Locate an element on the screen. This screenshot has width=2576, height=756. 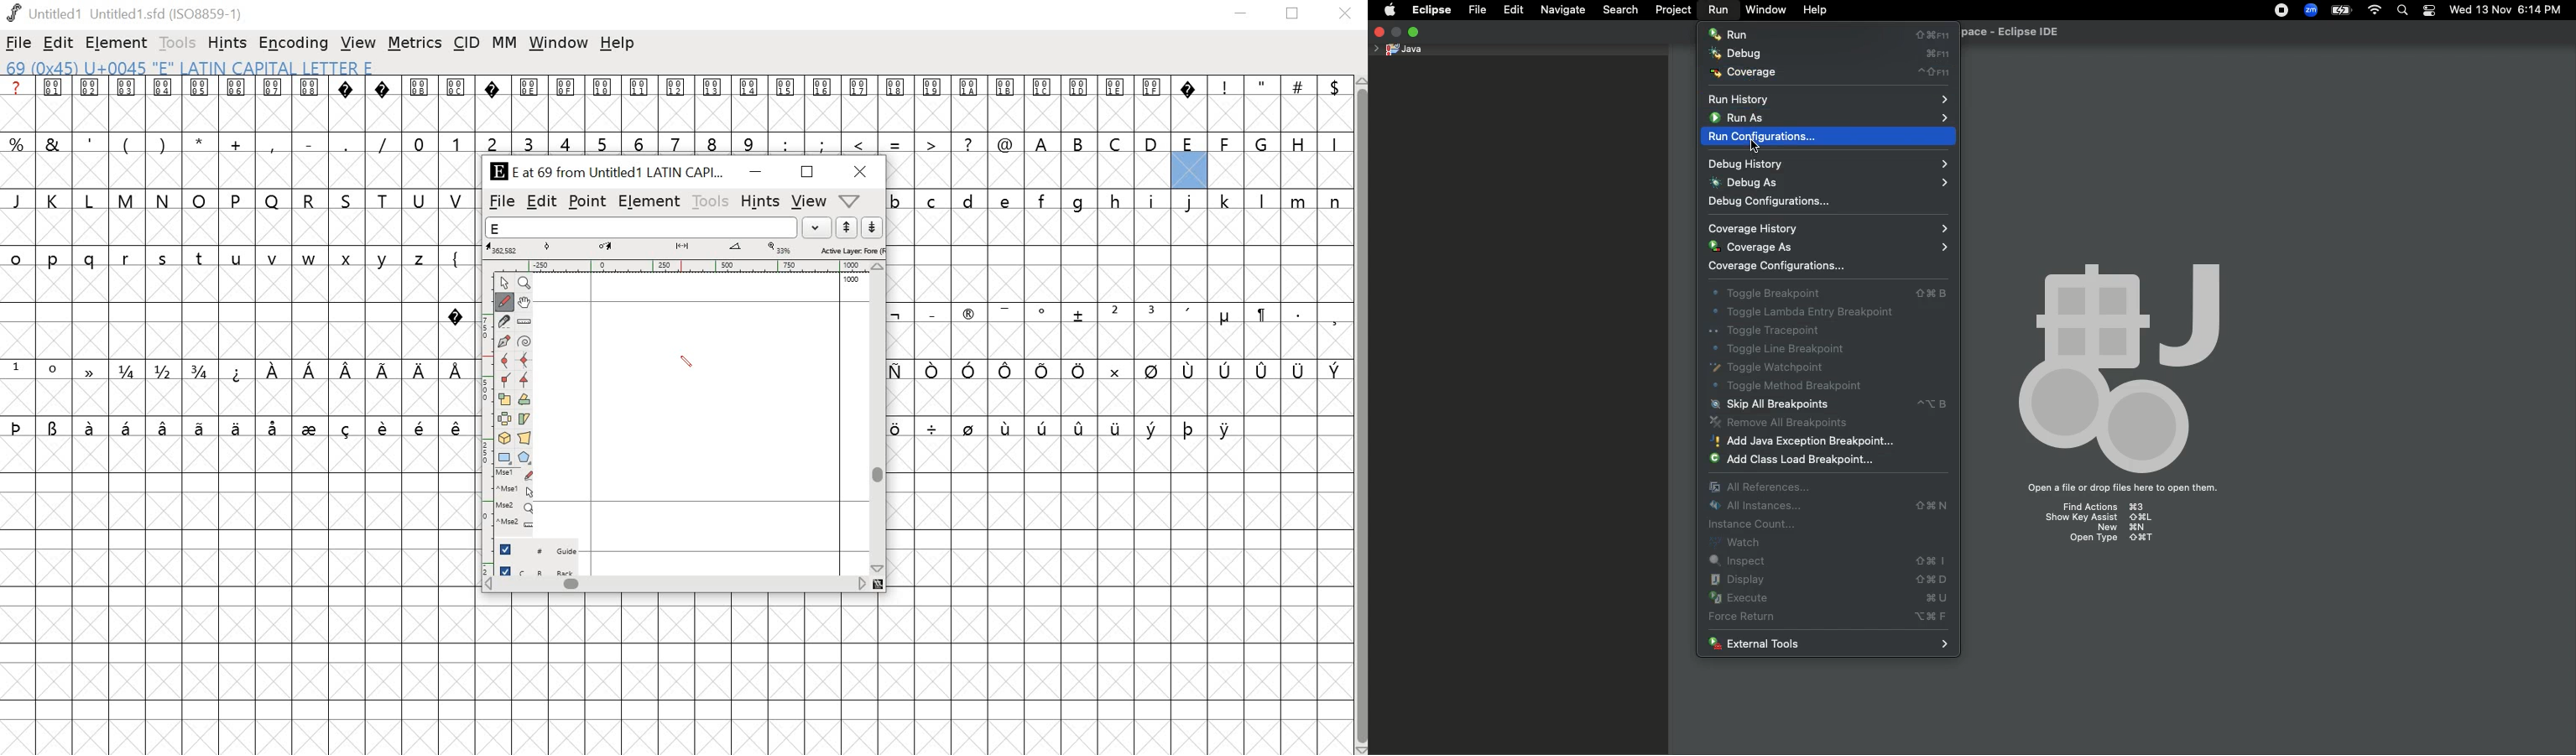
3D rotate is located at coordinates (505, 440).